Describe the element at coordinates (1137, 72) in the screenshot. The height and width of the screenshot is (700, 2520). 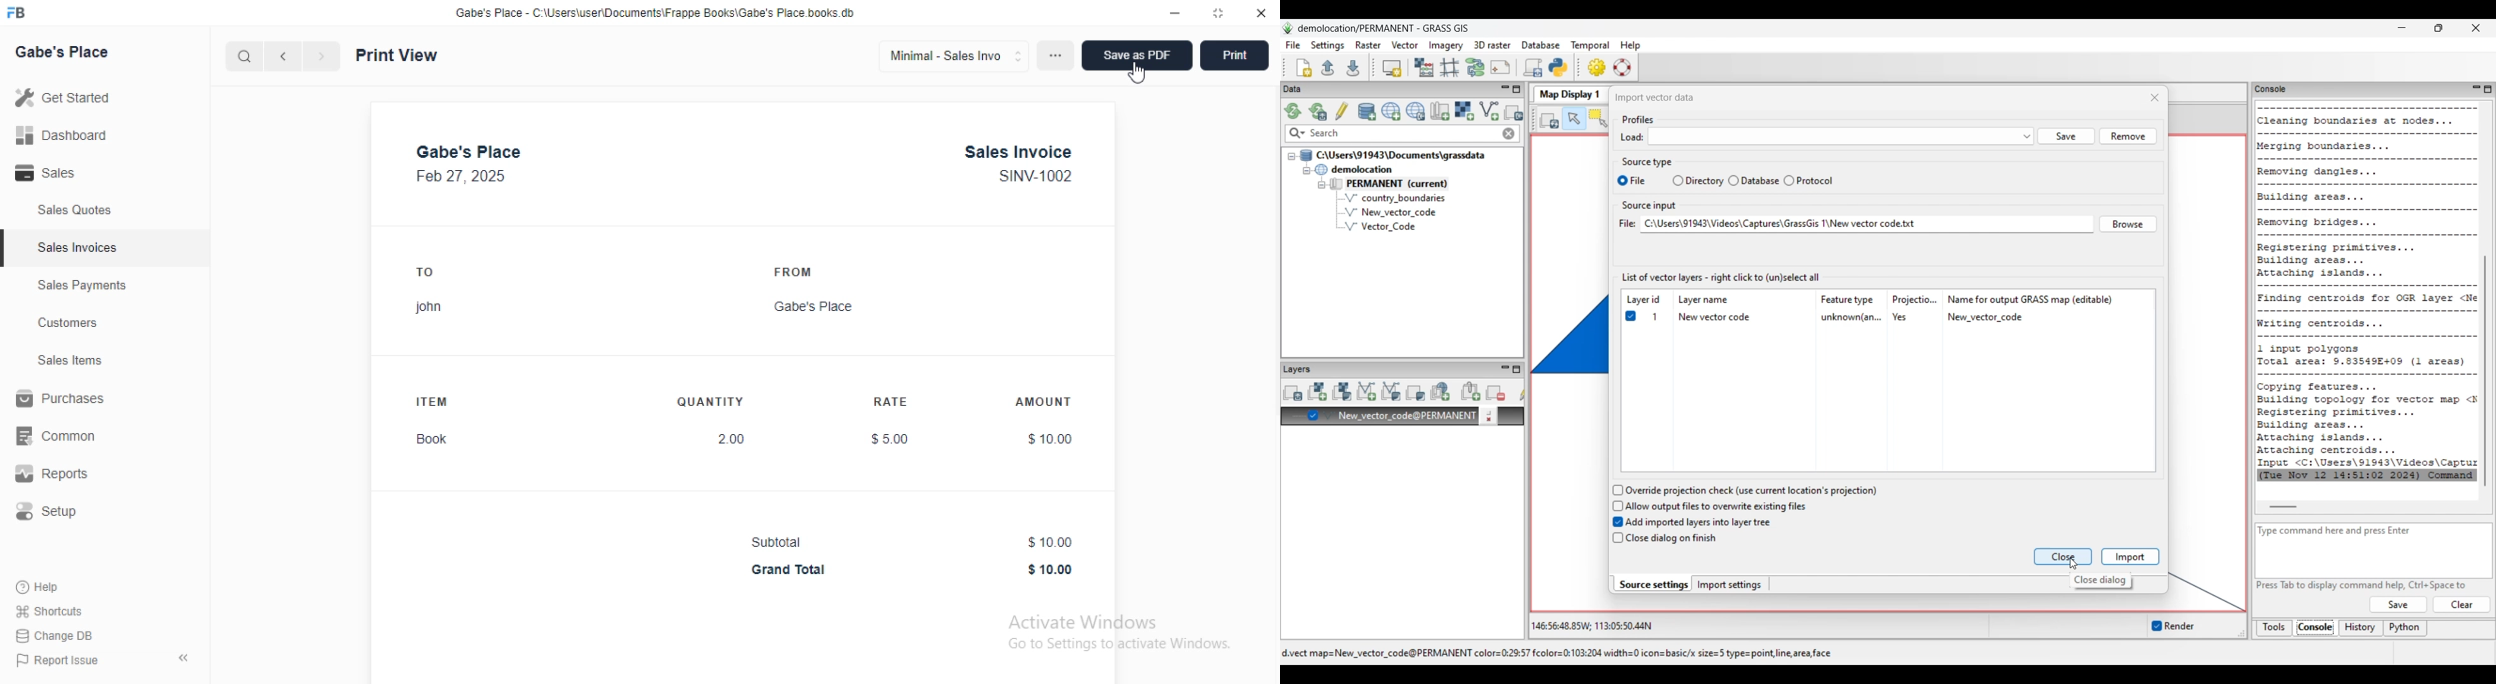
I see `cursor` at that location.